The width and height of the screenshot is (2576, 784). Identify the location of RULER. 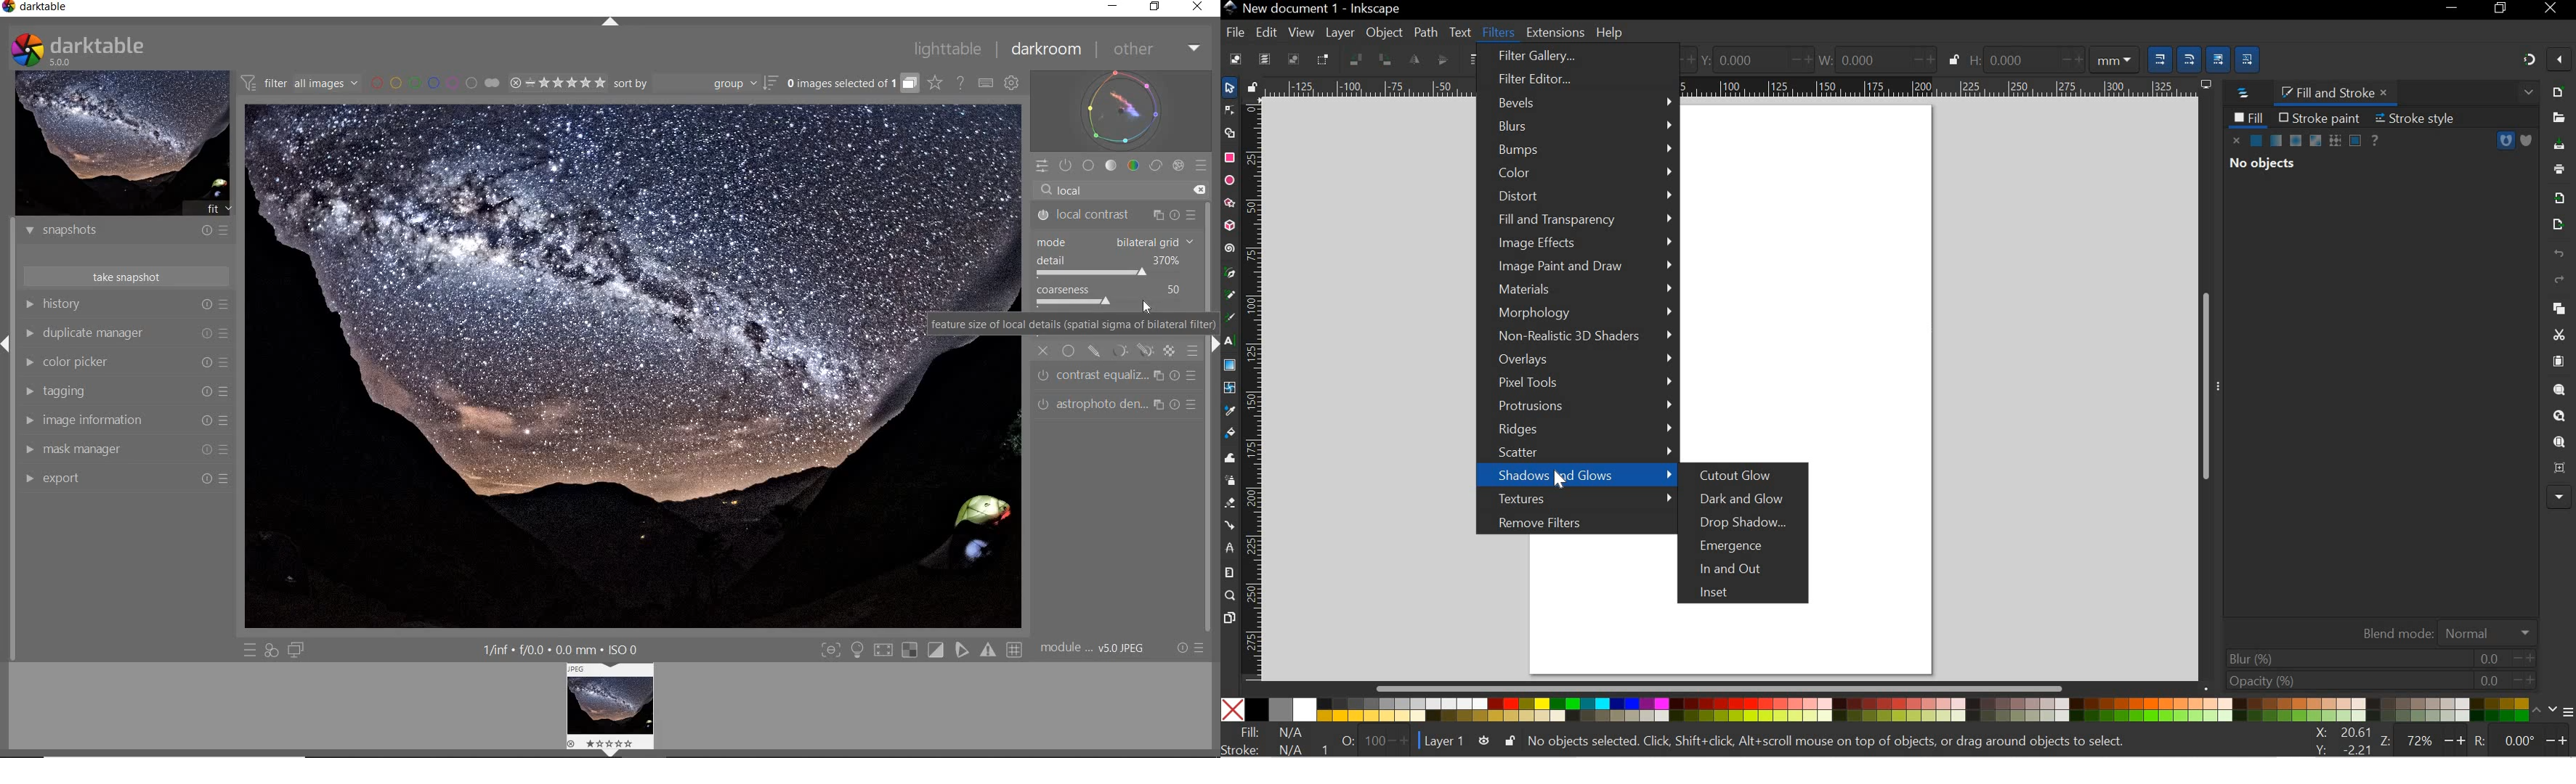
(1254, 390).